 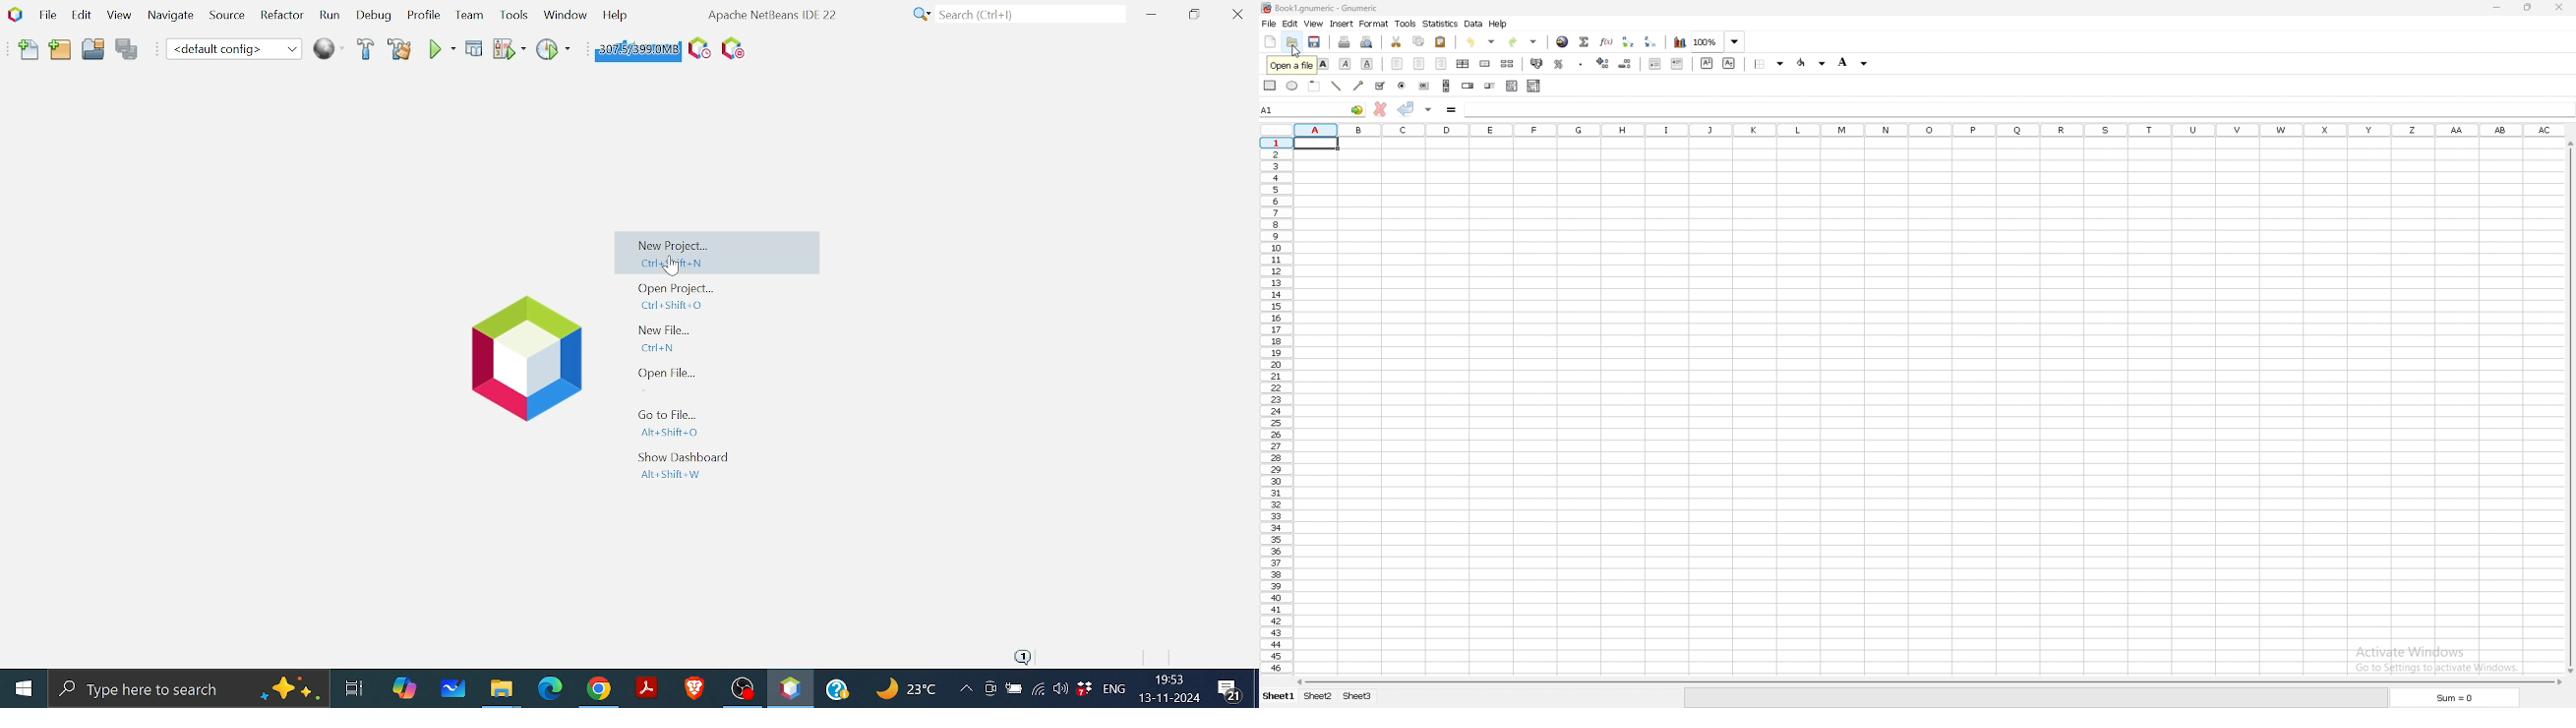 I want to click on view, so click(x=1313, y=23).